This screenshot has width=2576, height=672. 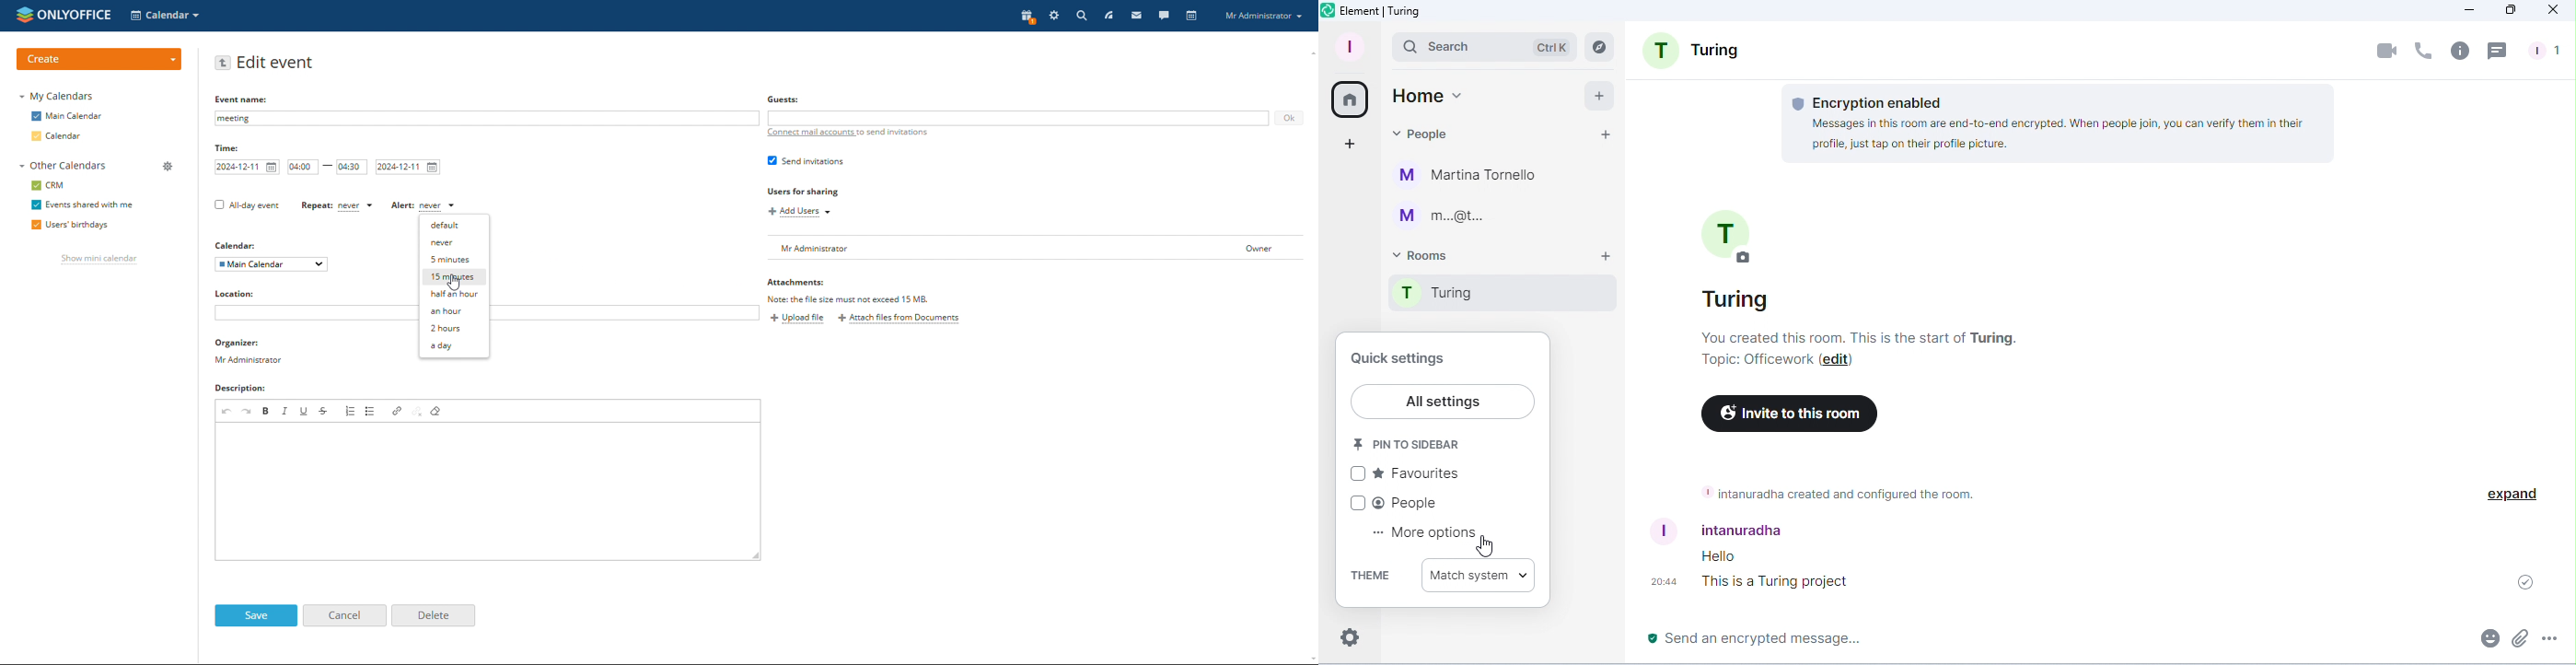 What do you see at coordinates (227, 411) in the screenshot?
I see `undo` at bounding box center [227, 411].